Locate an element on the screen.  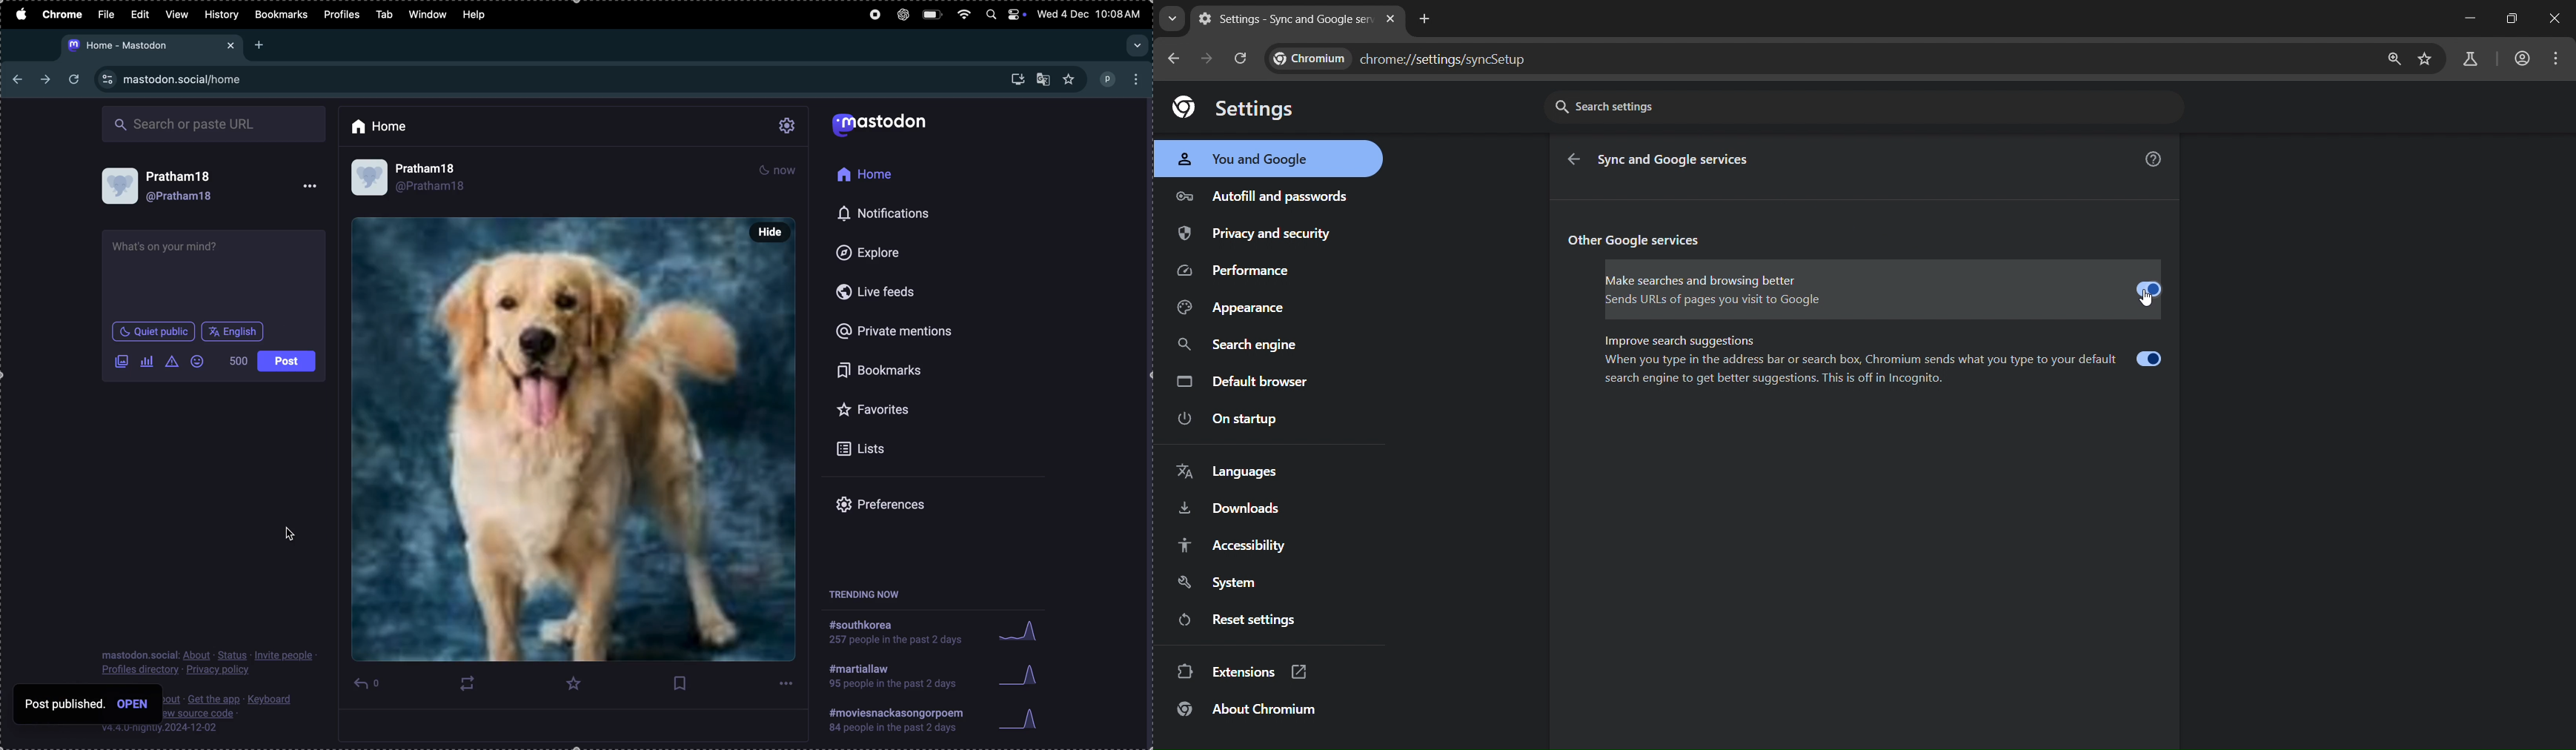
History is located at coordinates (221, 15).